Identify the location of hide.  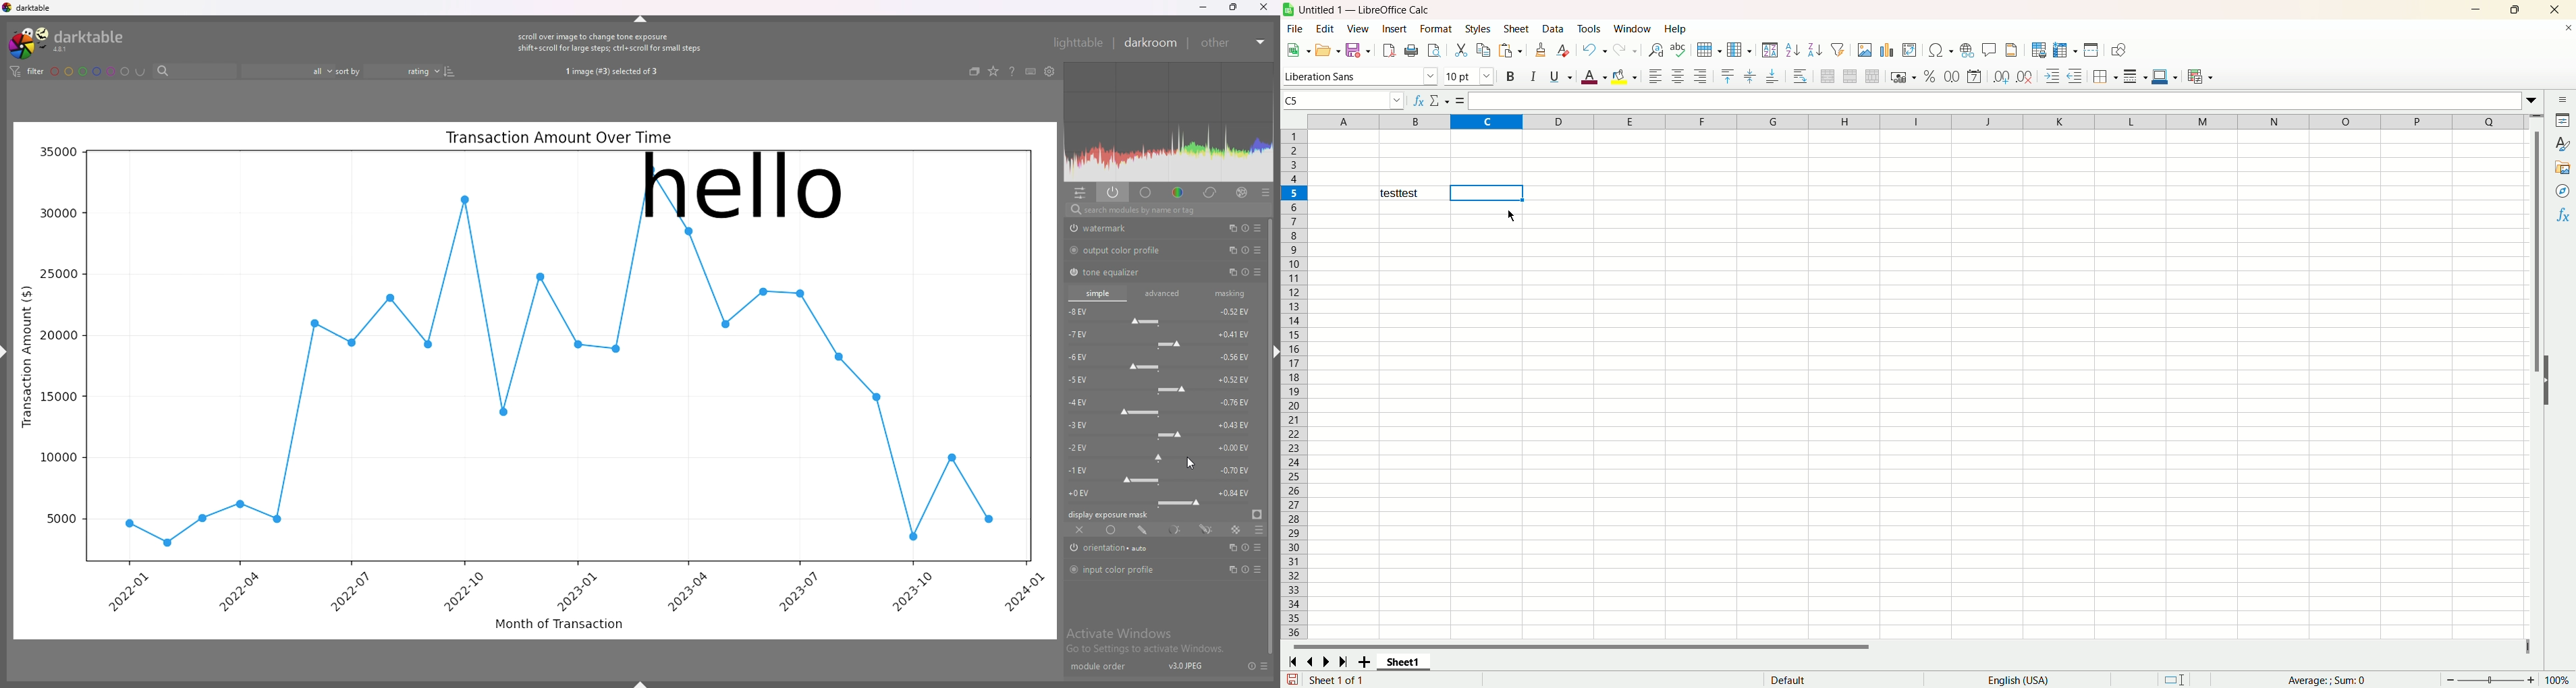
(642, 17).